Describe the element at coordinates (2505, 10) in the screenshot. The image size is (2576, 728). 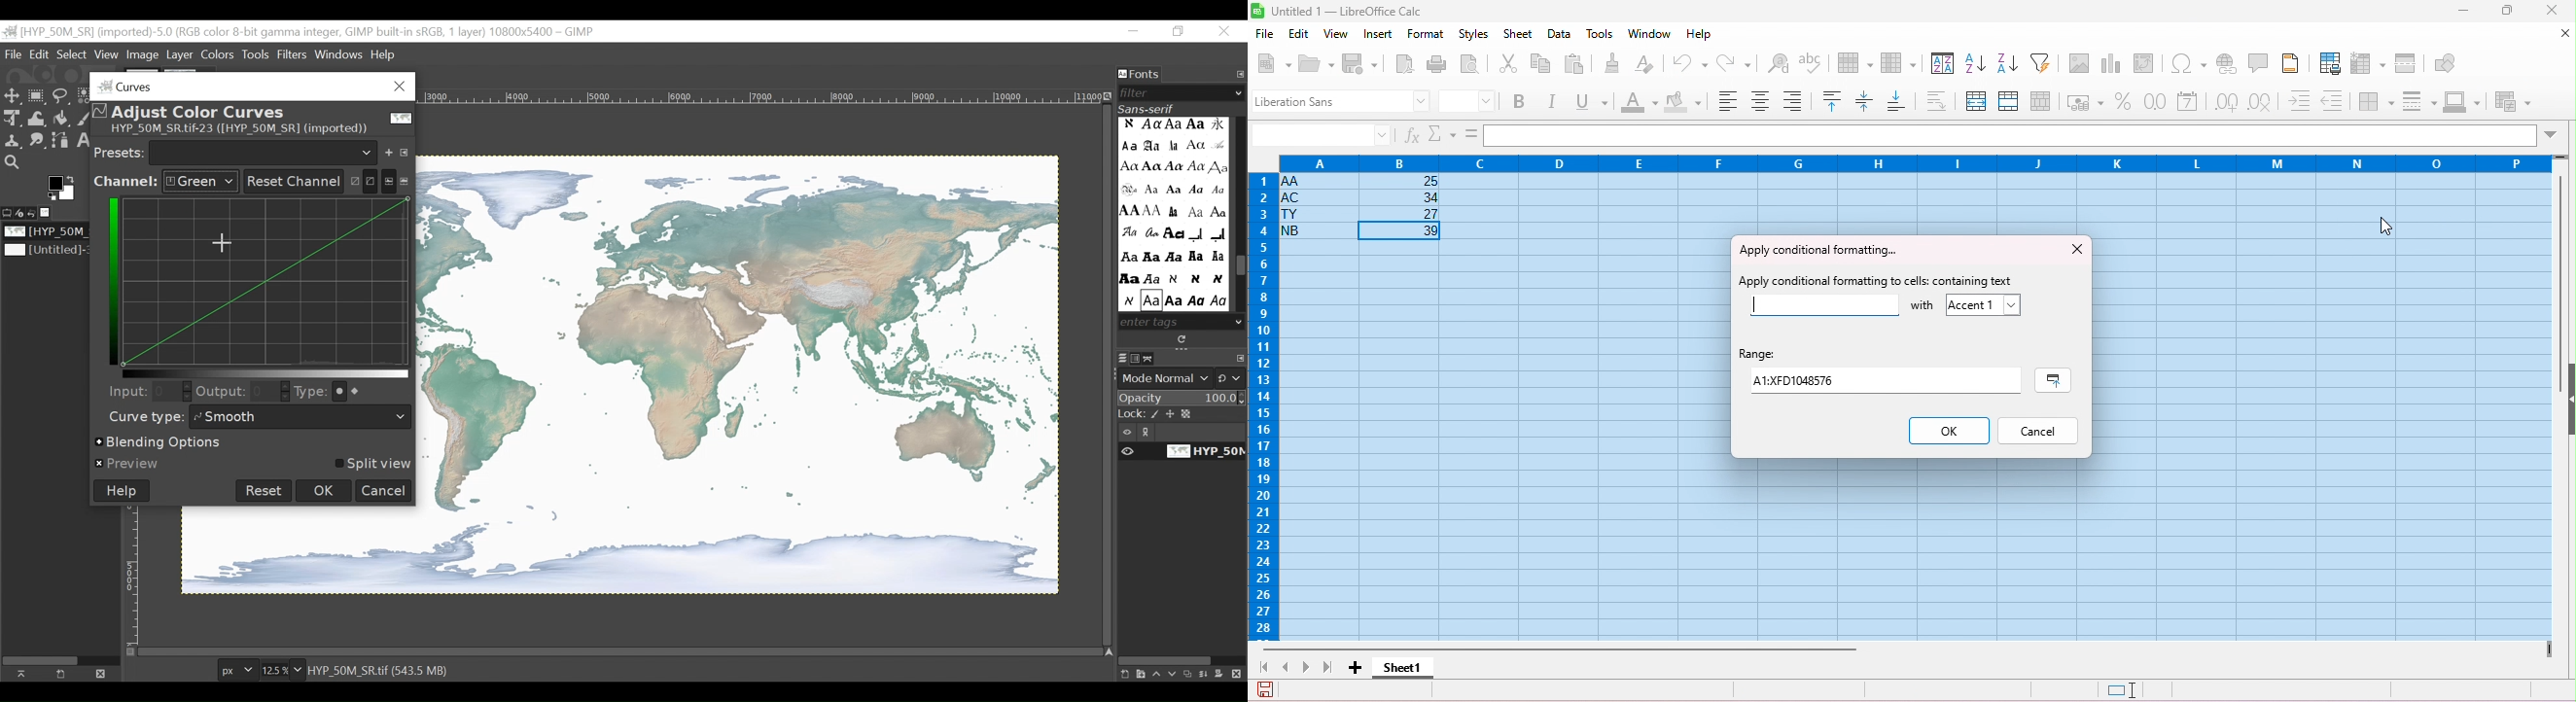
I see `maximize` at that location.